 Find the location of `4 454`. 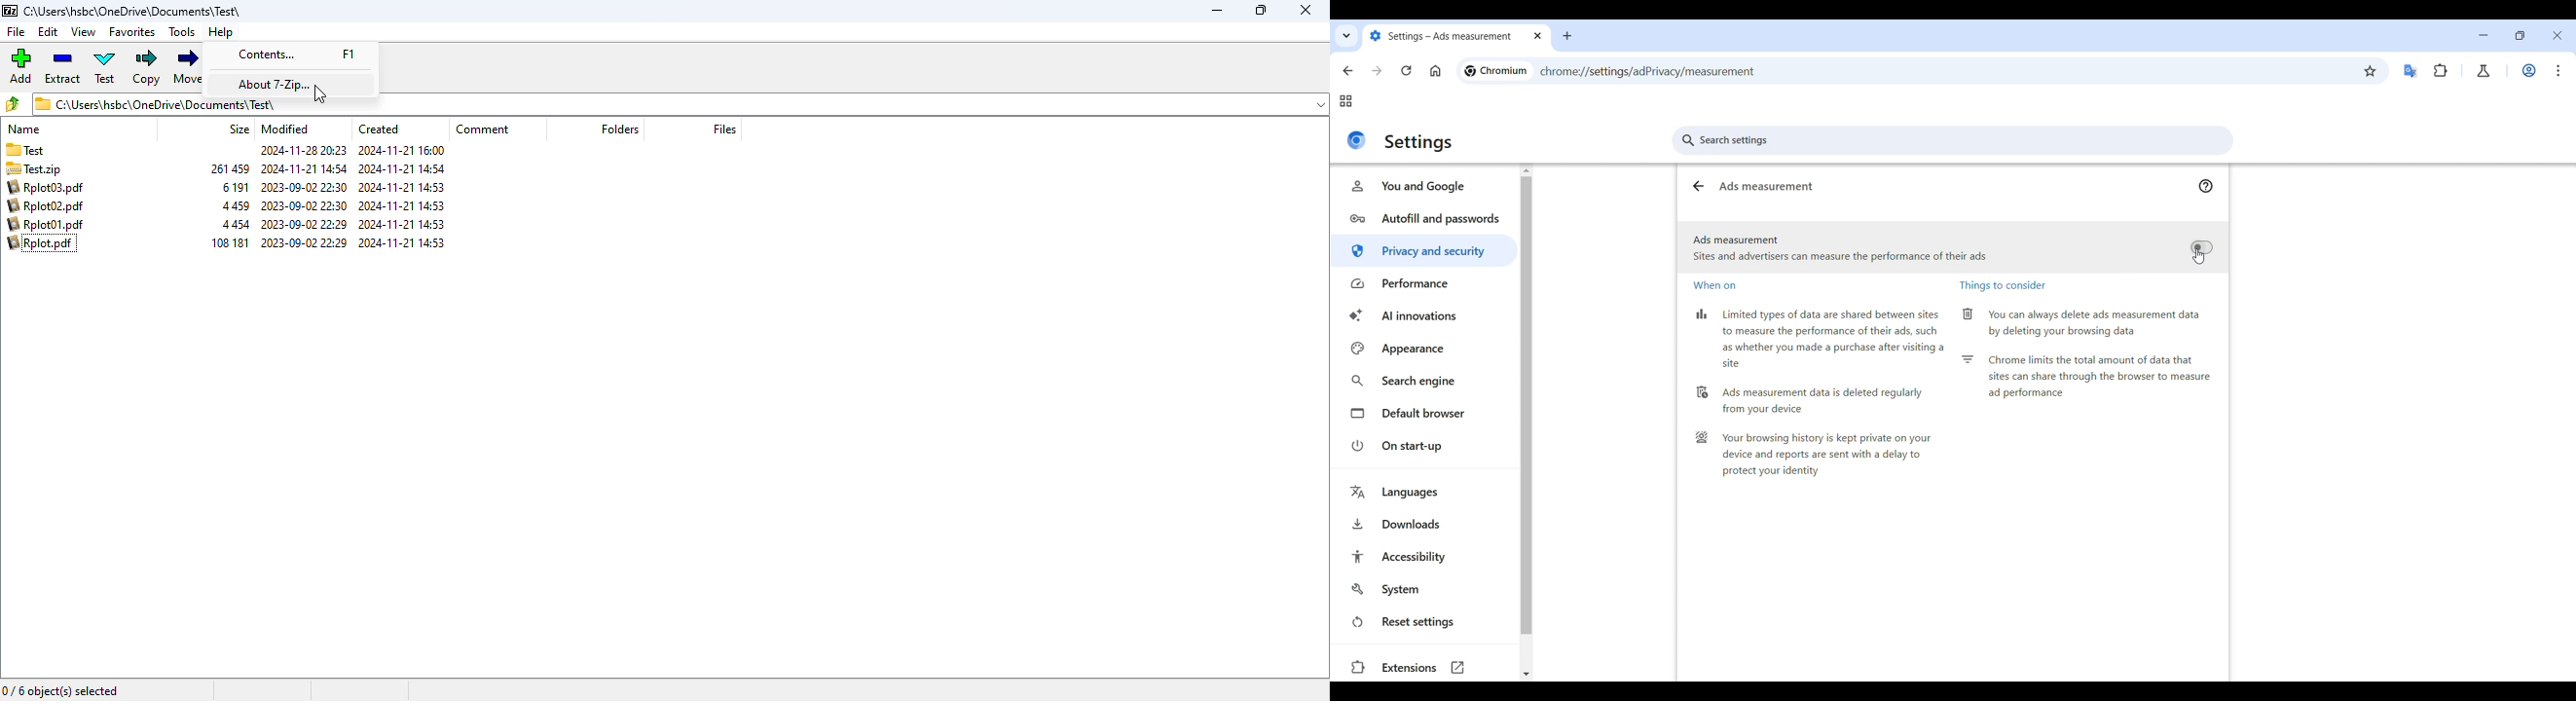

4 454 is located at coordinates (239, 225).